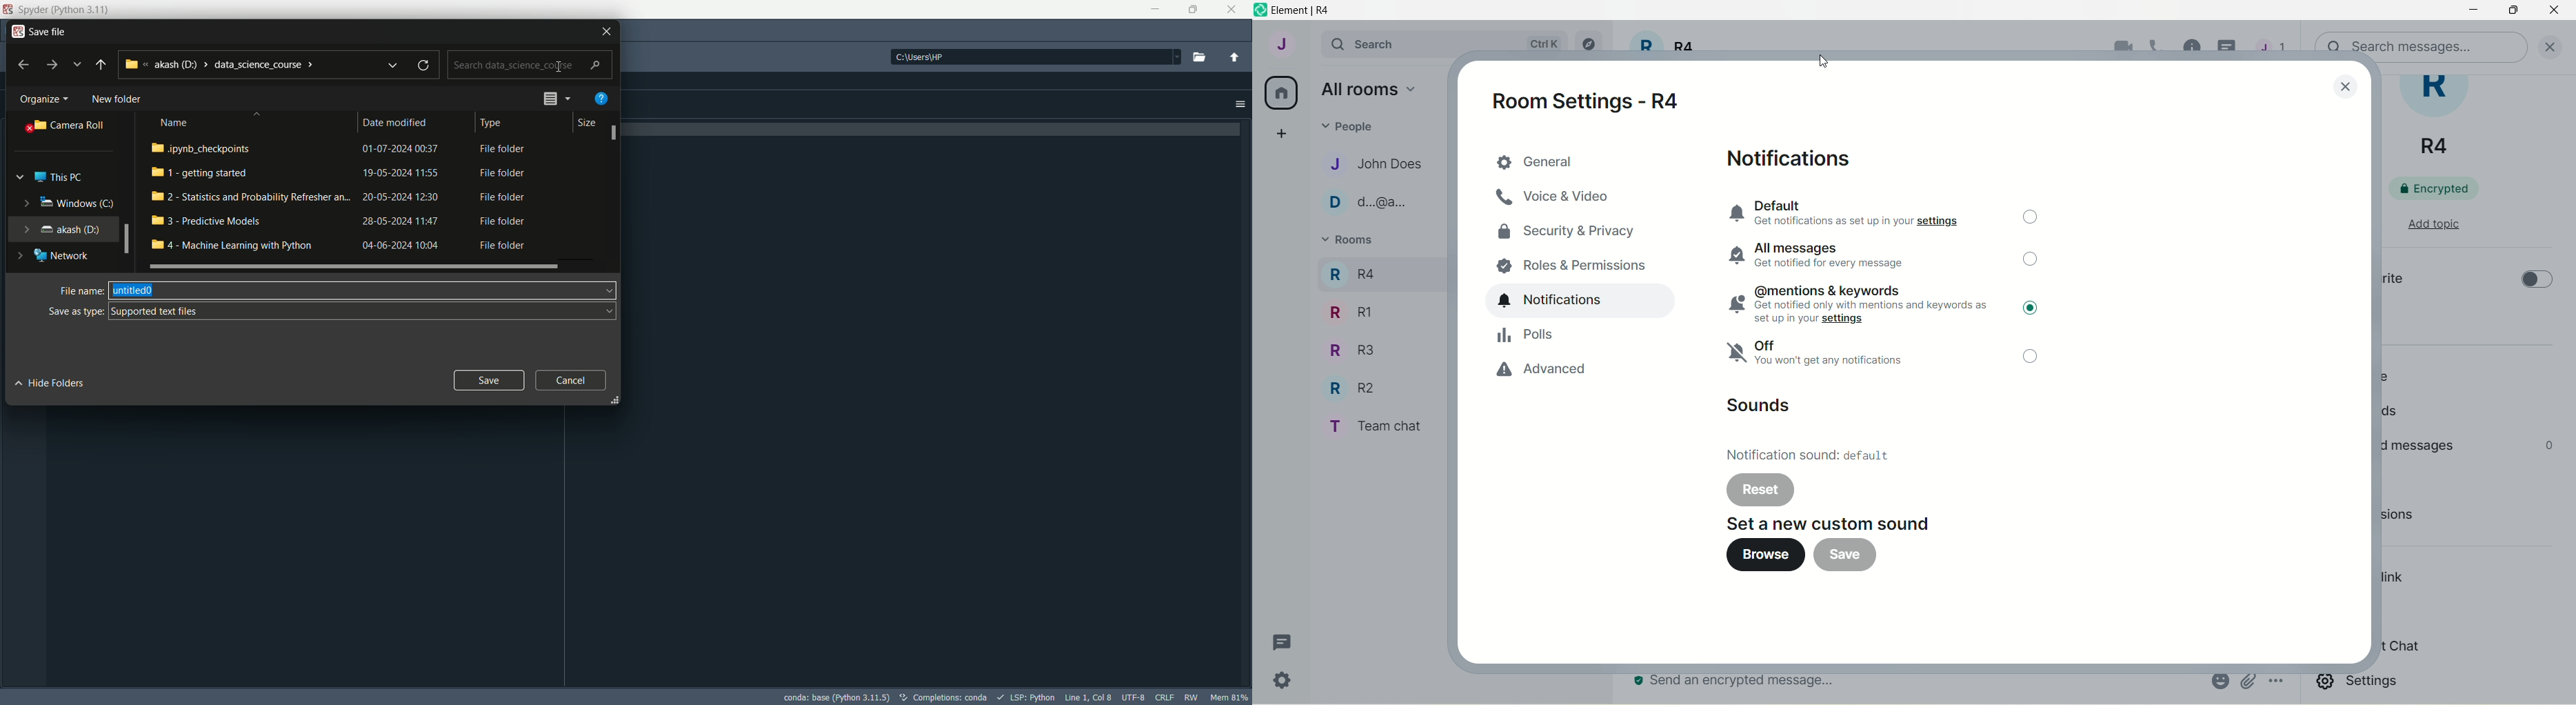  I want to click on close, so click(2343, 86).